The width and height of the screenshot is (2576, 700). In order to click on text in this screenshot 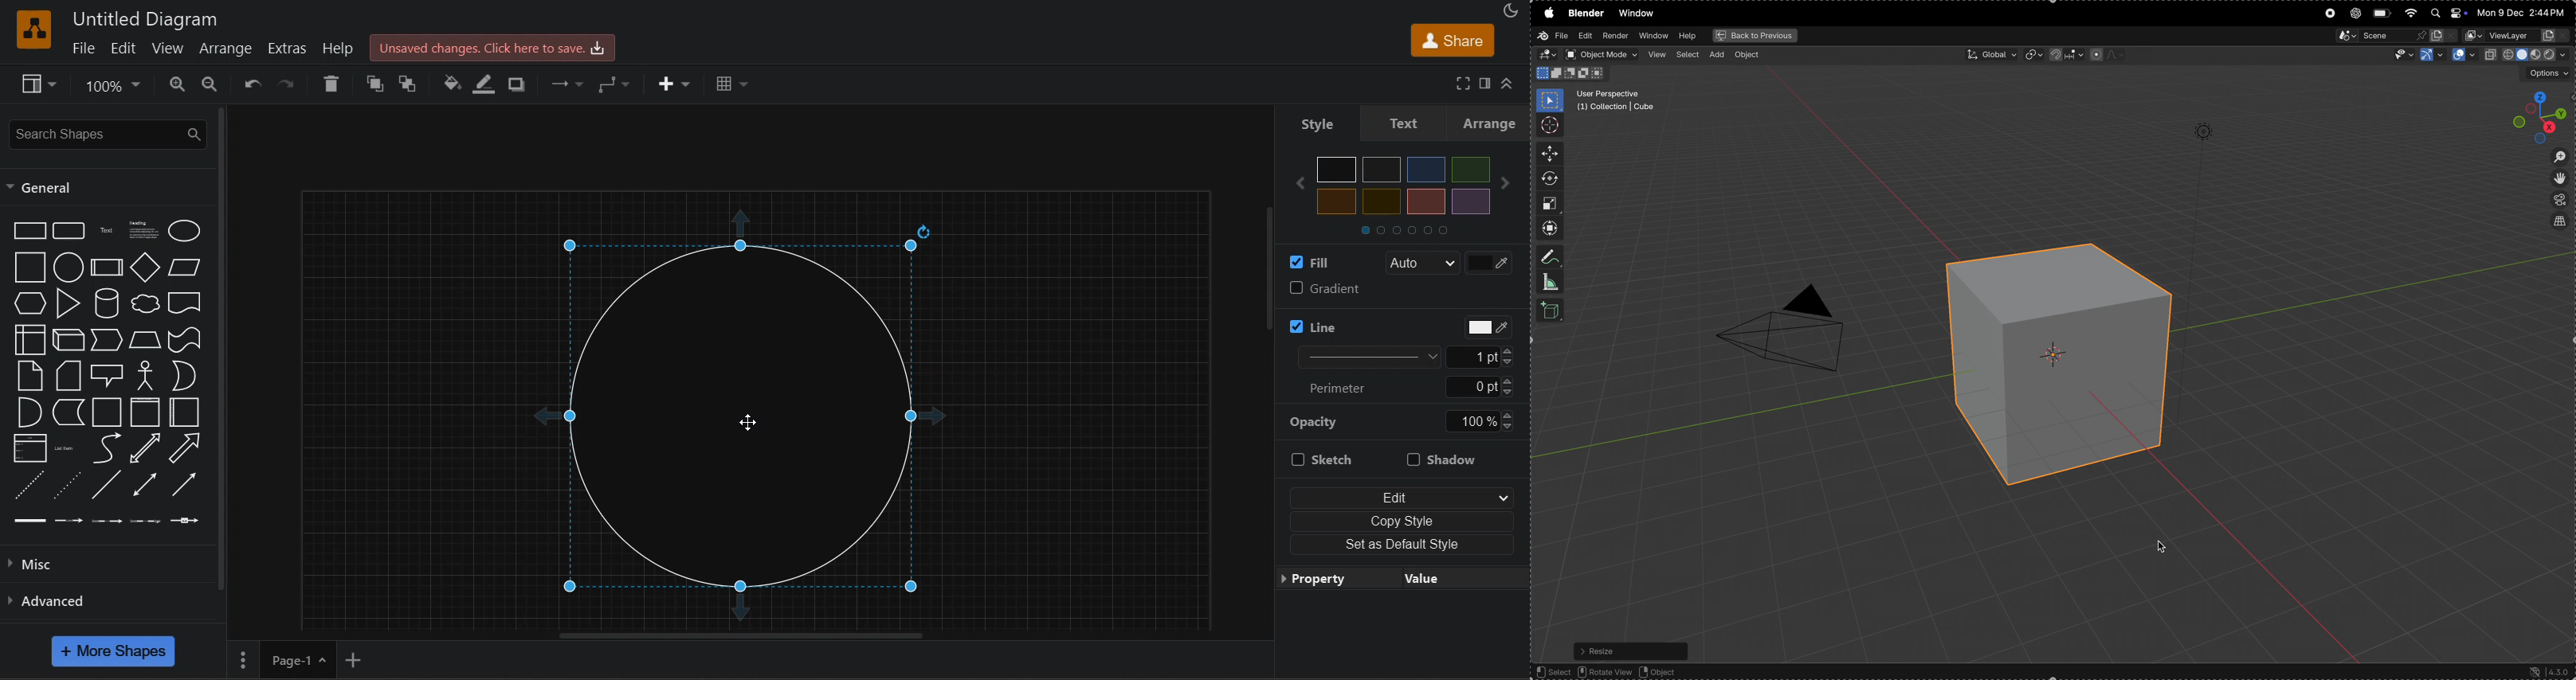, I will do `click(105, 232)`.